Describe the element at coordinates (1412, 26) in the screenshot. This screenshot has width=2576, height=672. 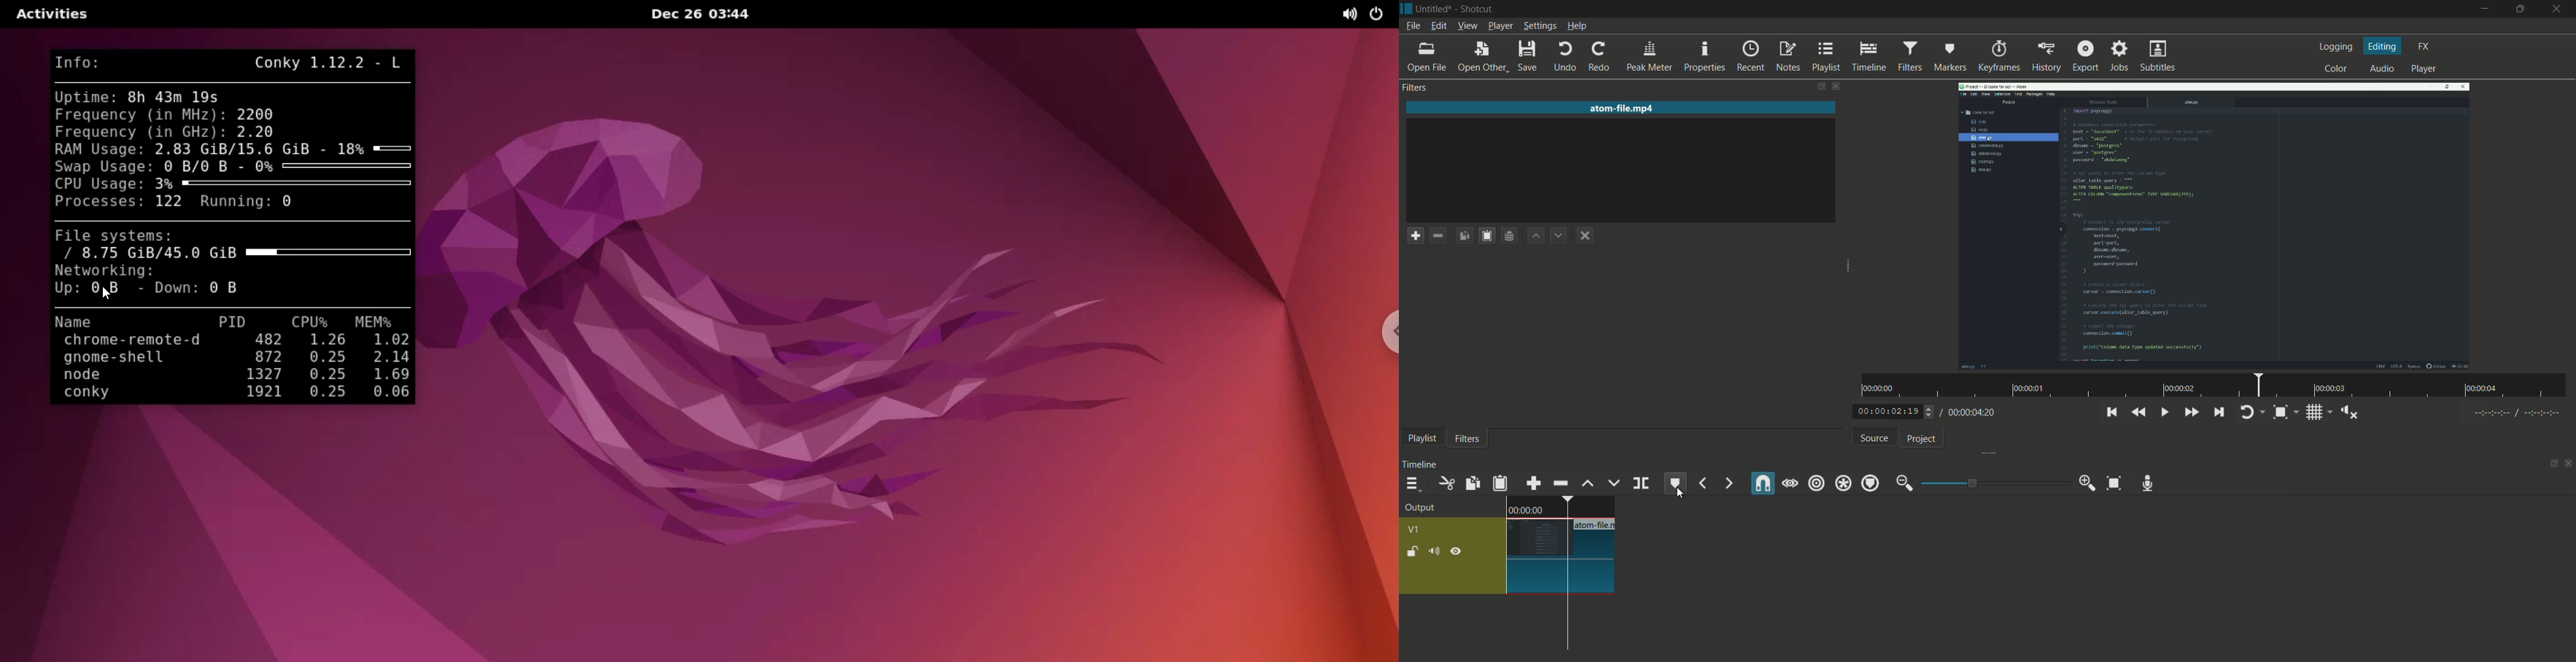
I see `file menu` at that location.